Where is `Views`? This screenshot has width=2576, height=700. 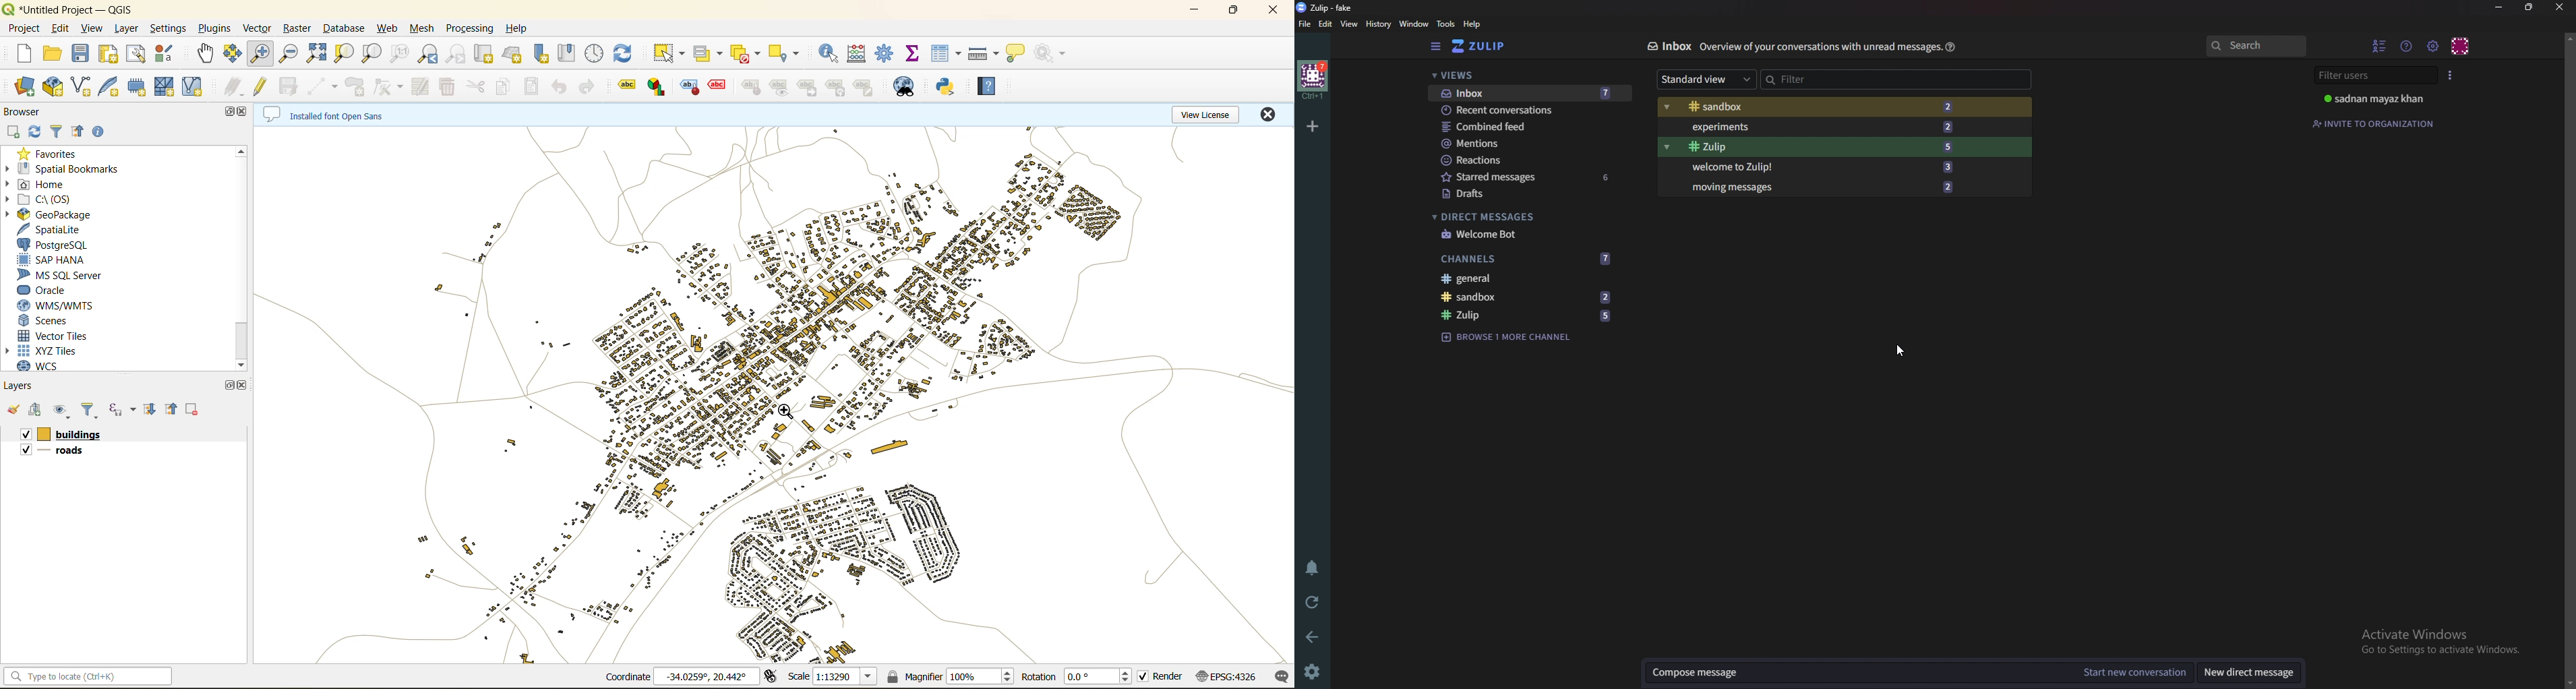 Views is located at coordinates (1523, 77).